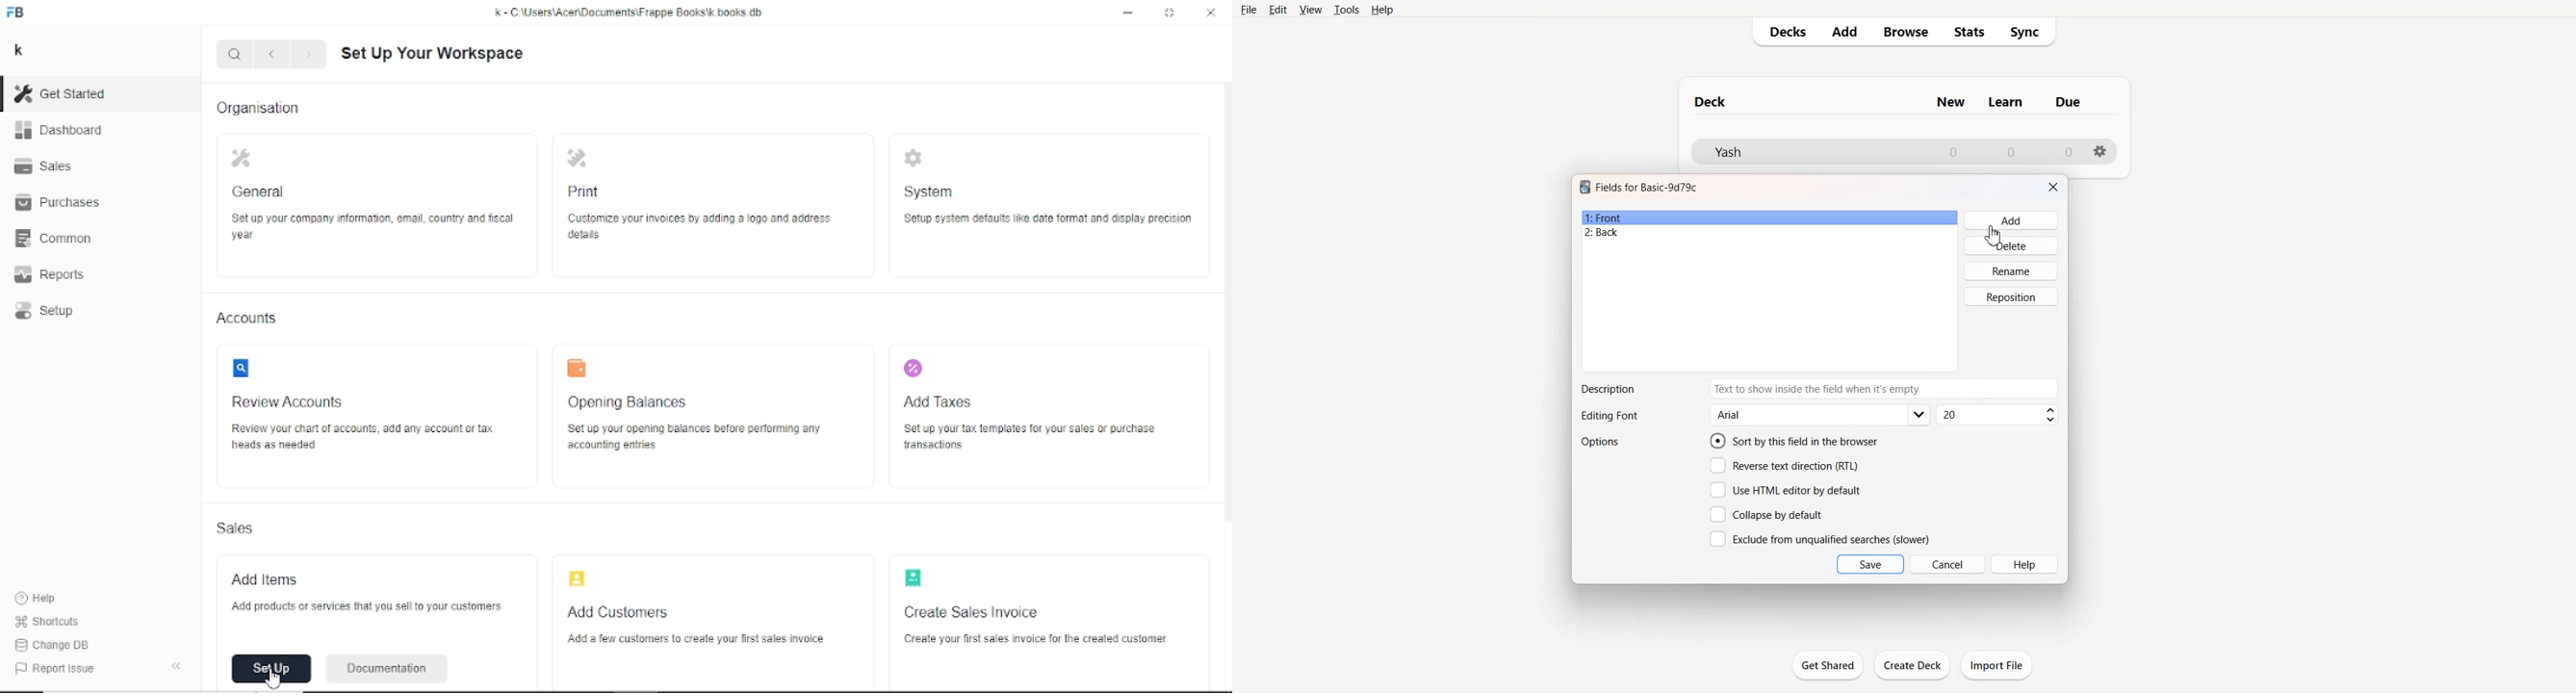 The image size is (2576, 700). What do you see at coordinates (60, 131) in the screenshot?
I see `Dashboard` at bounding box center [60, 131].